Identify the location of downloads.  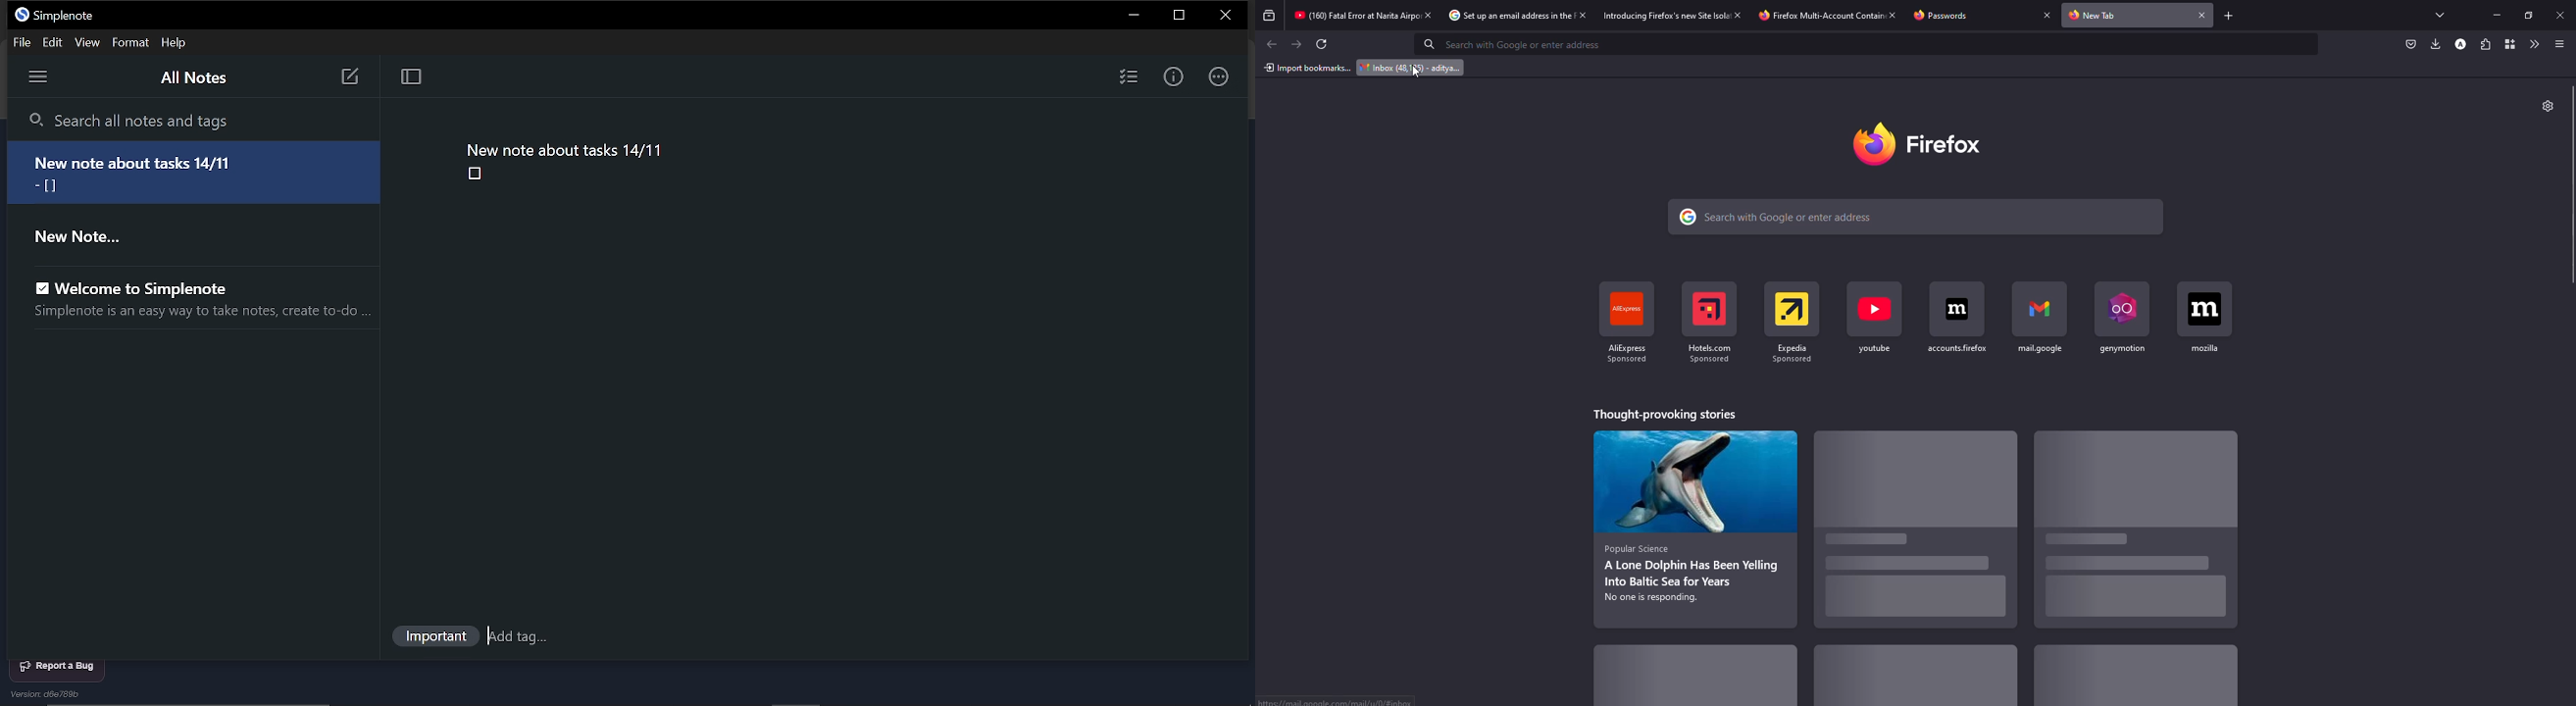
(2434, 44).